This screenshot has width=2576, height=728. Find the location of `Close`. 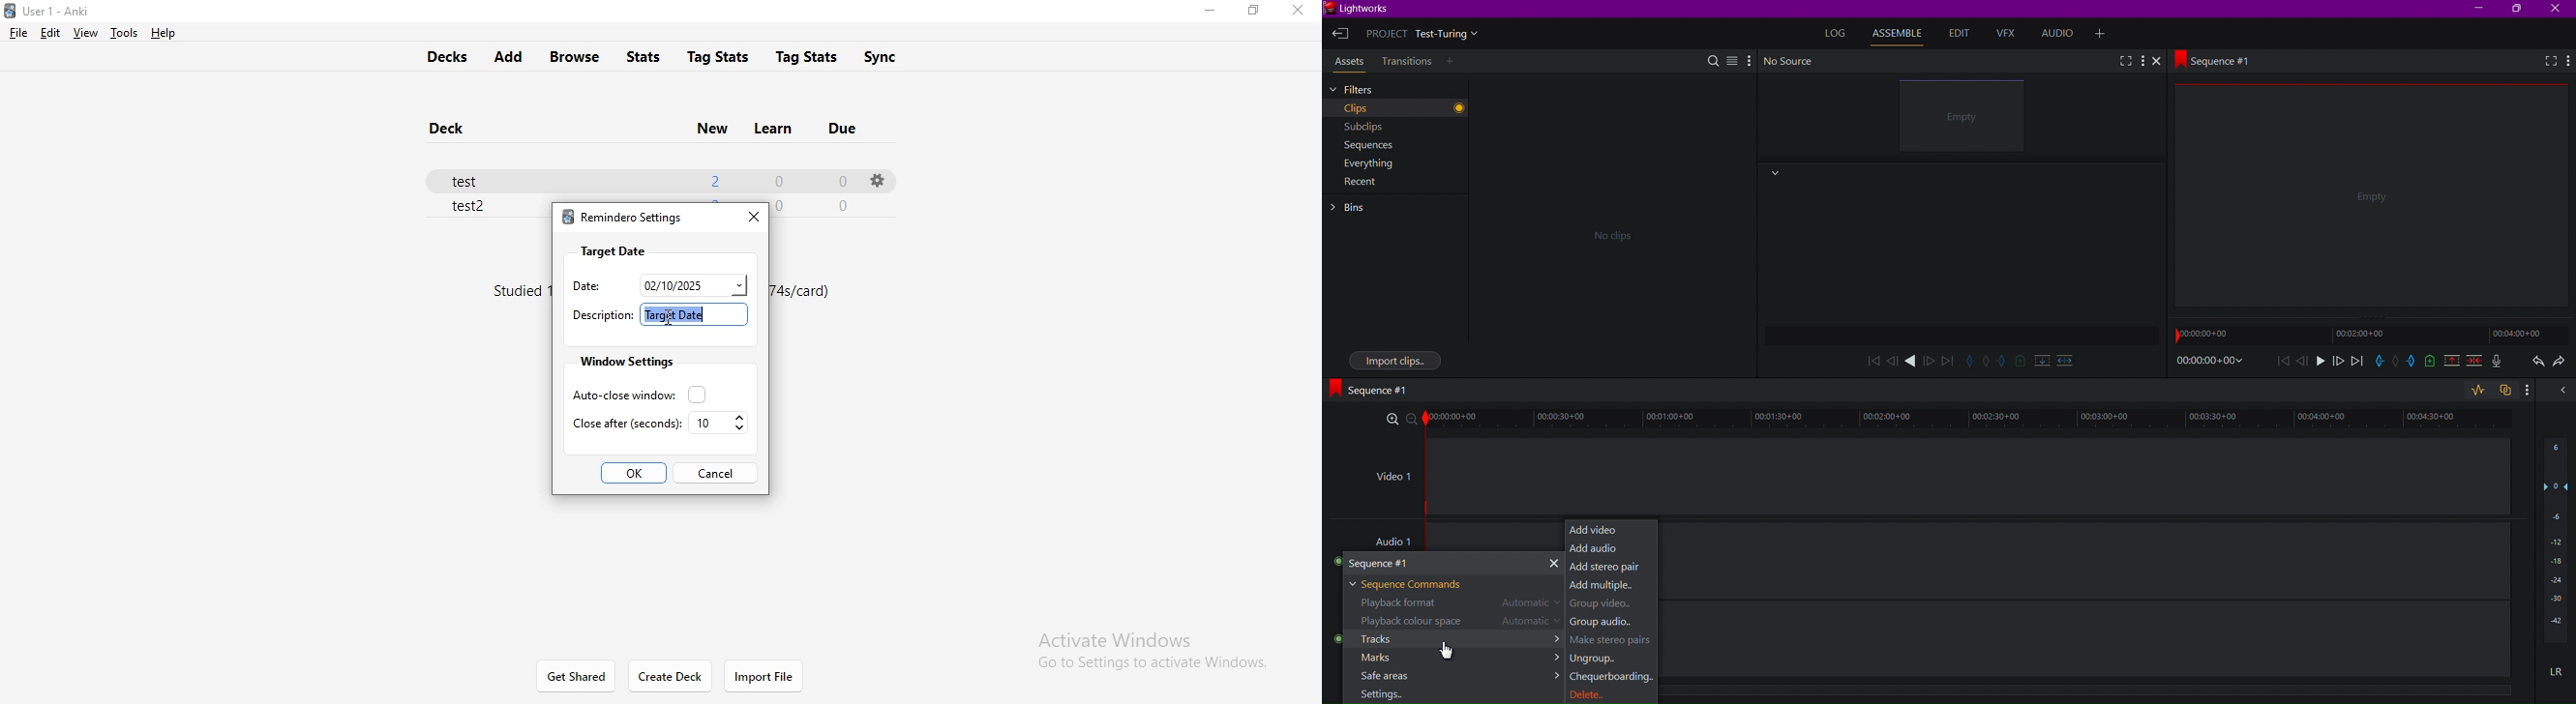

Close is located at coordinates (2558, 8).